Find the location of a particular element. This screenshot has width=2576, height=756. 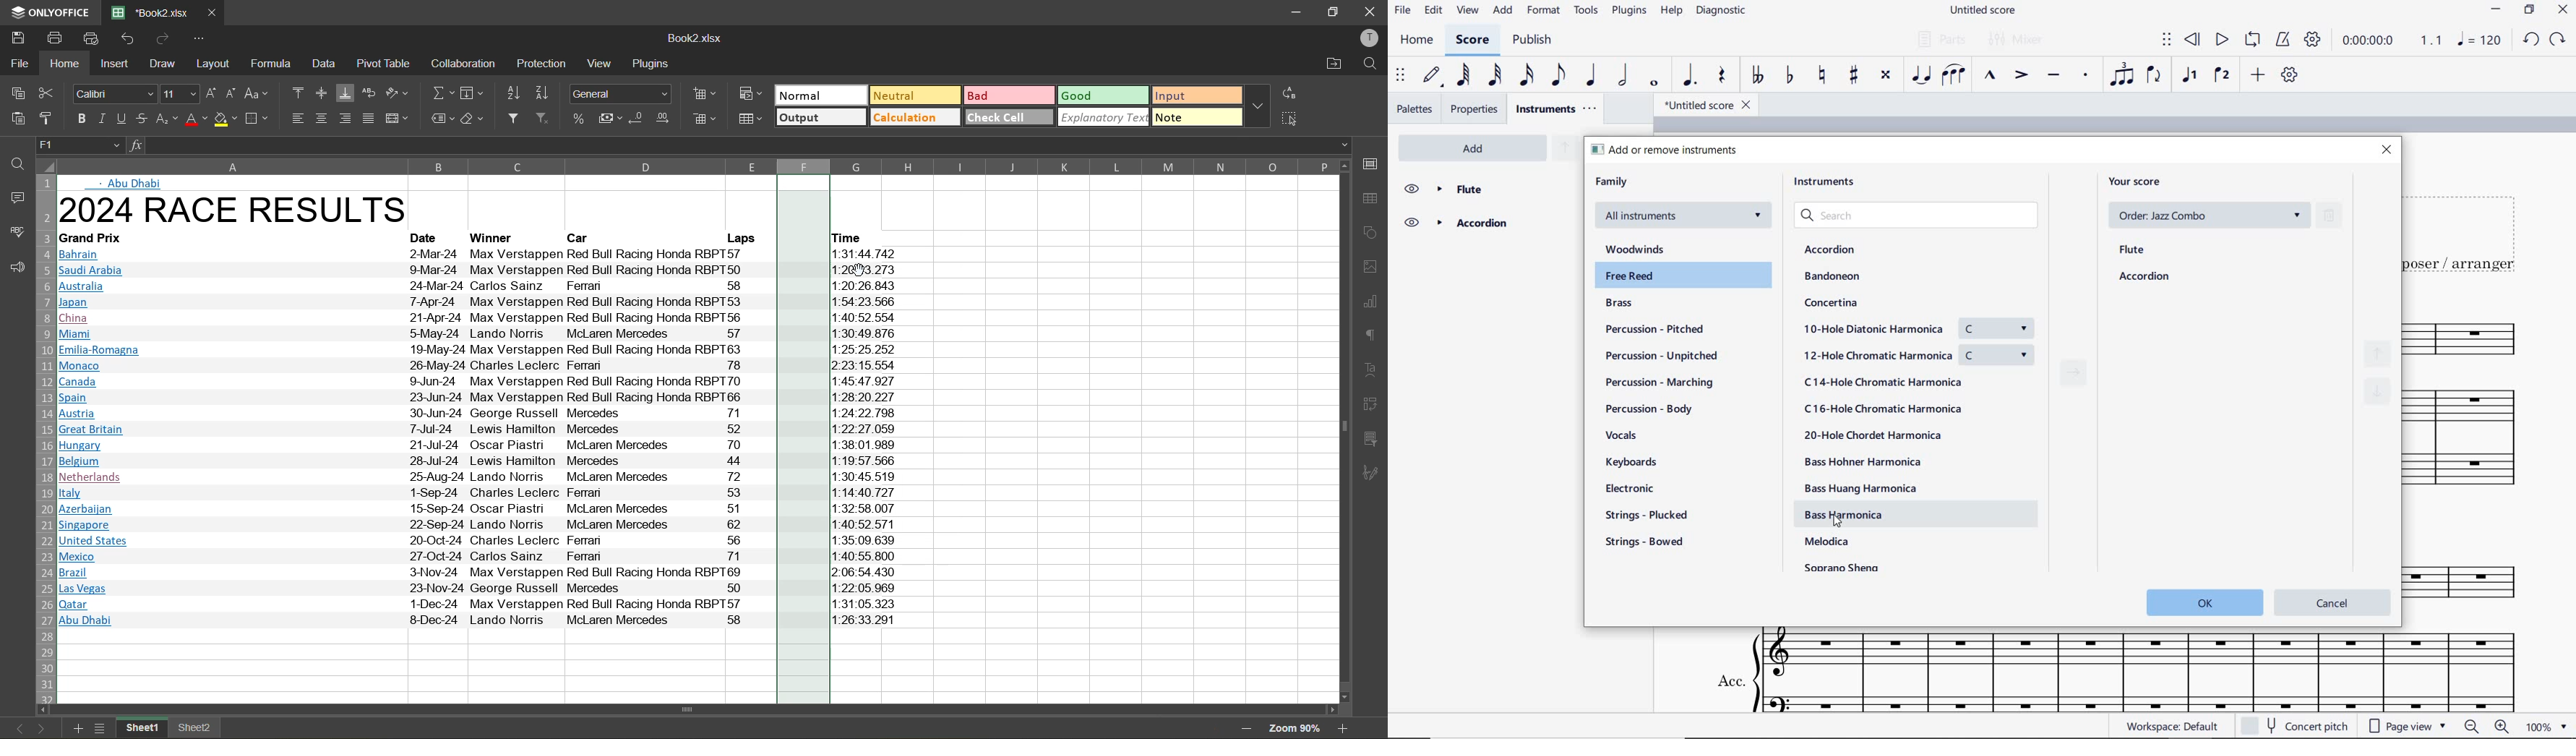

flip direction is located at coordinates (2155, 76).